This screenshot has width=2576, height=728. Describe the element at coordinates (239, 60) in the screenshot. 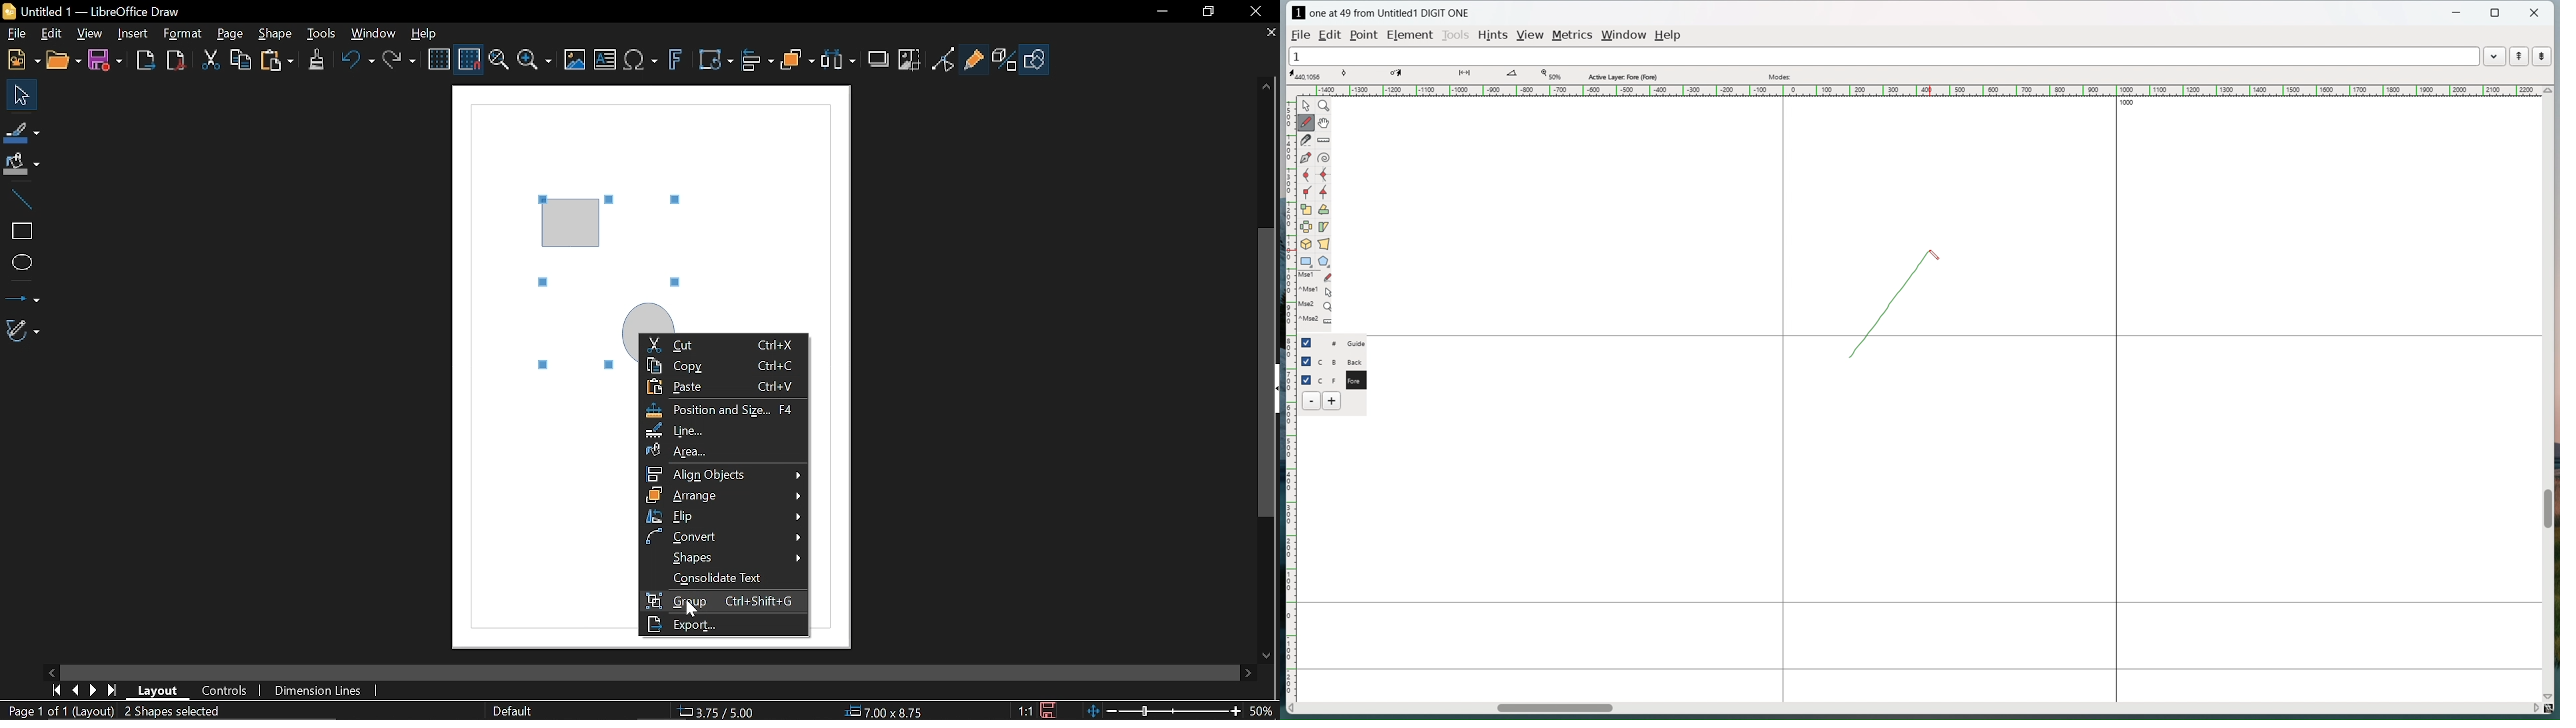

I see `Copy` at that location.